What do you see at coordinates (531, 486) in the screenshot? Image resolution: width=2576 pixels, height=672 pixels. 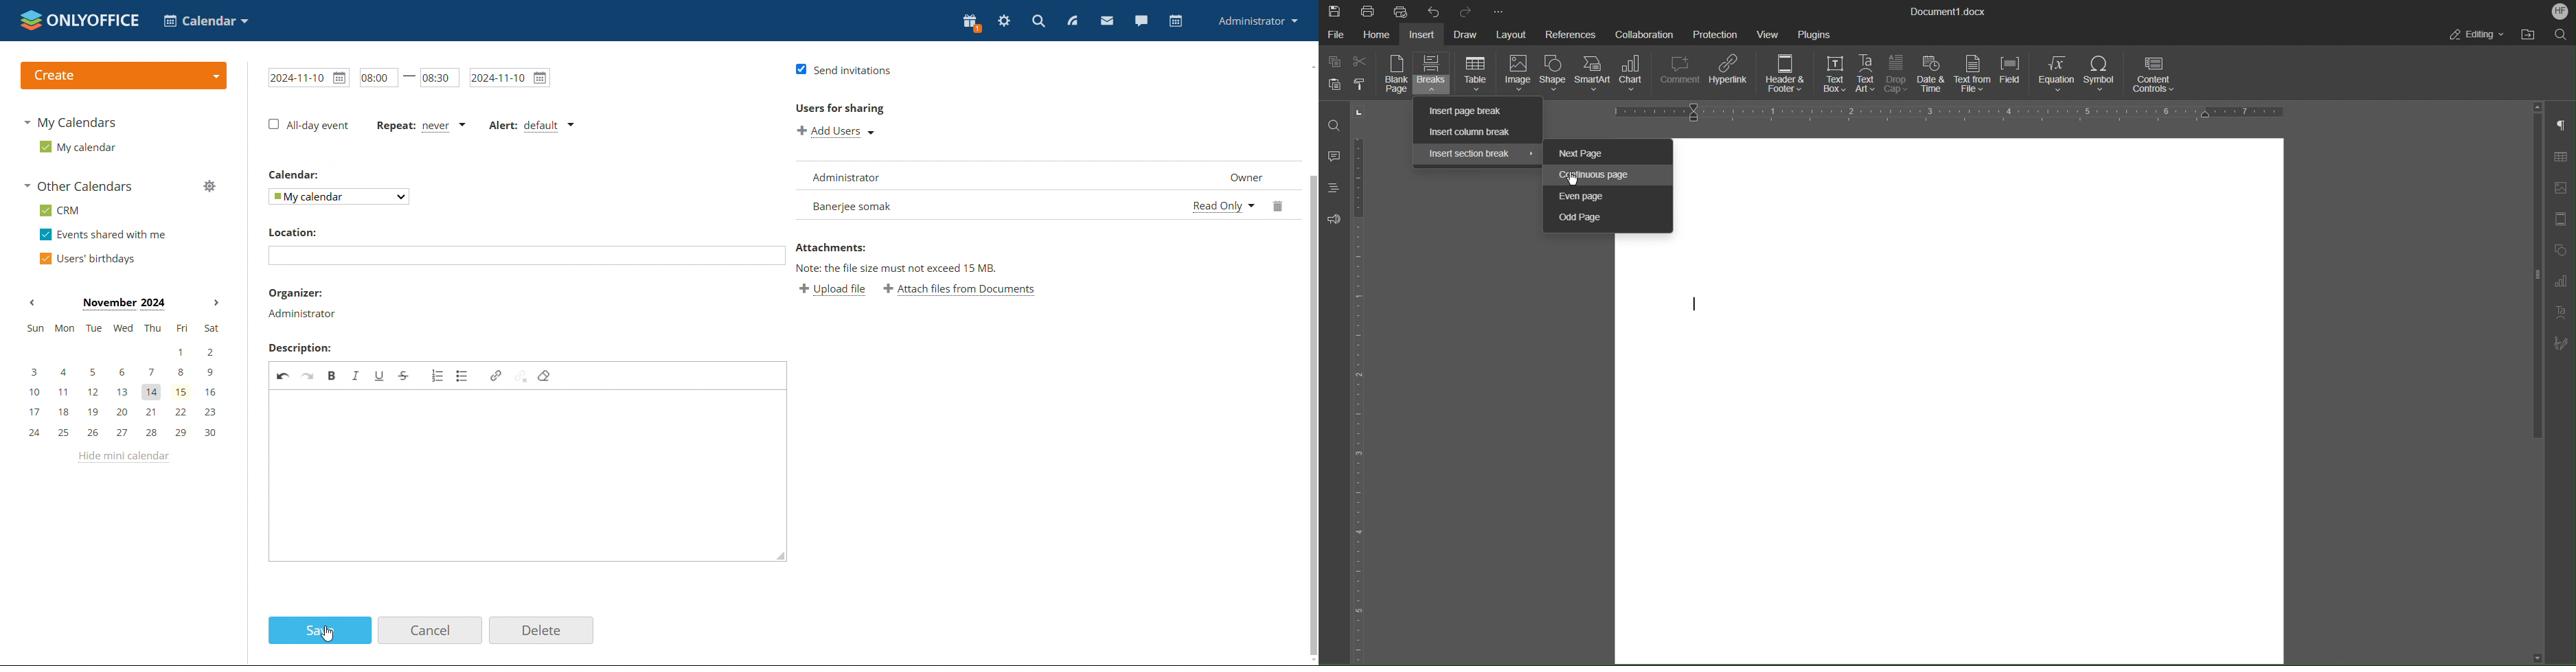 I see `add description` at bounding box center [531, 486].